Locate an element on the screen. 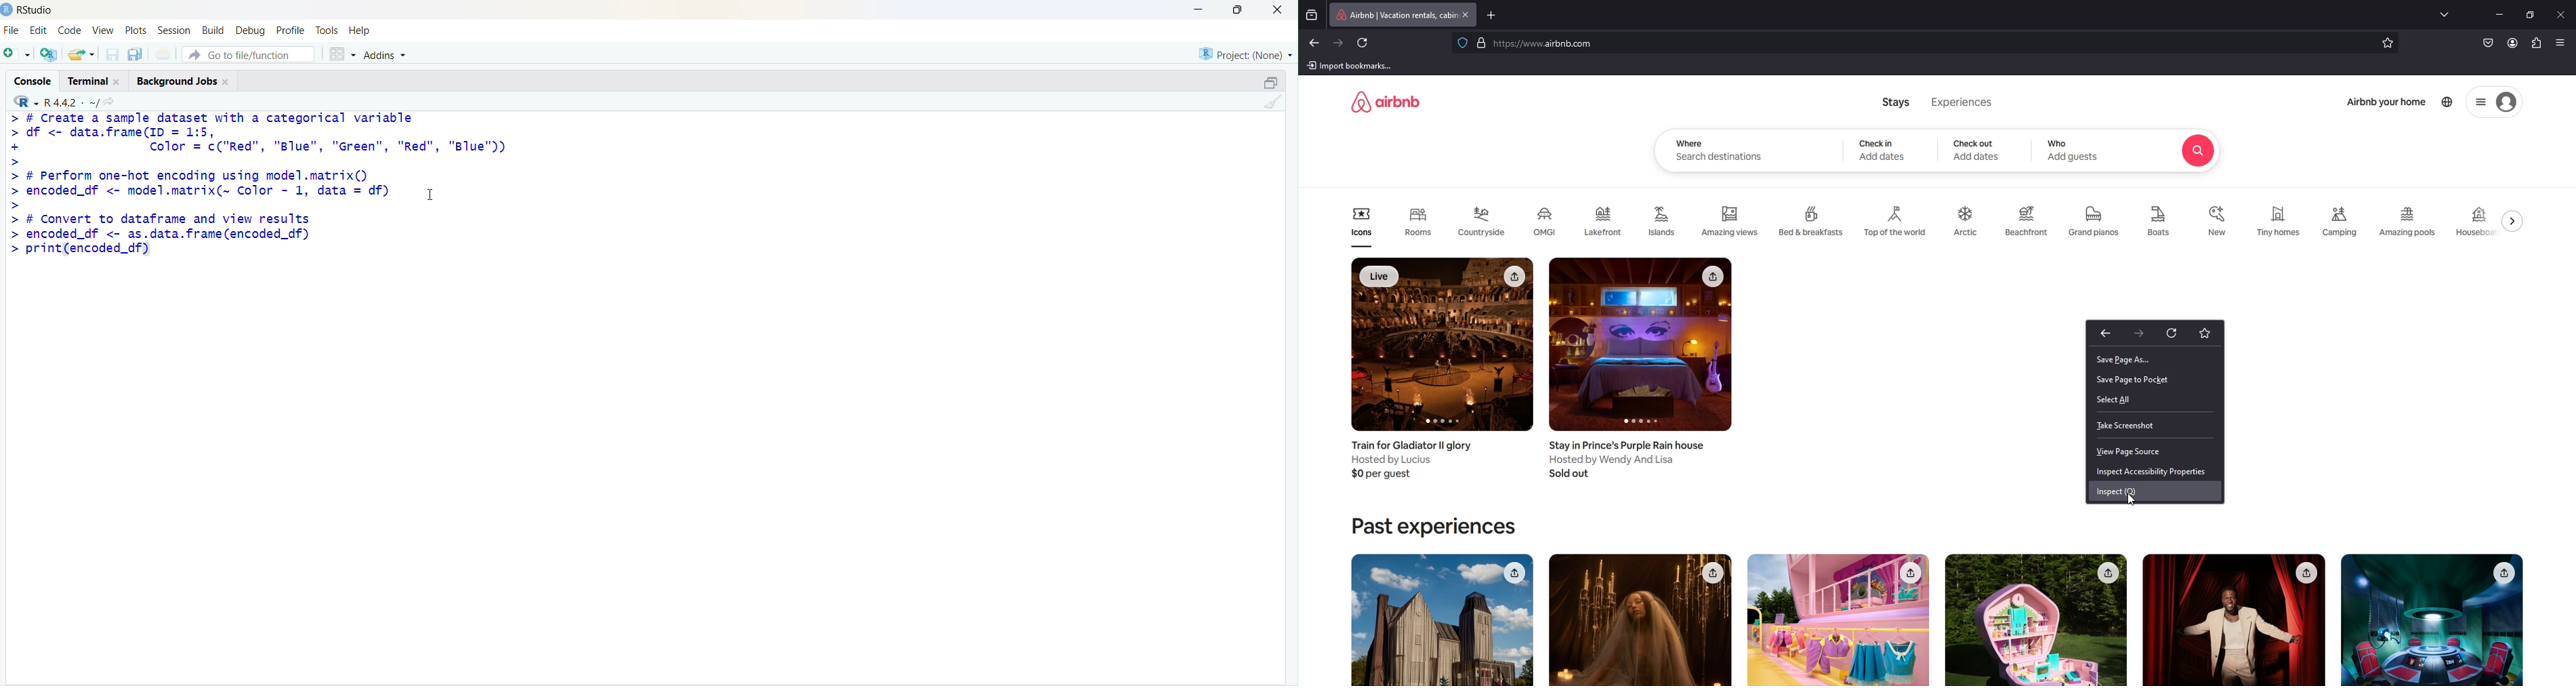 The width and height of the screenshot is (2576, 700). forward is located at coordinates (2142, 333).